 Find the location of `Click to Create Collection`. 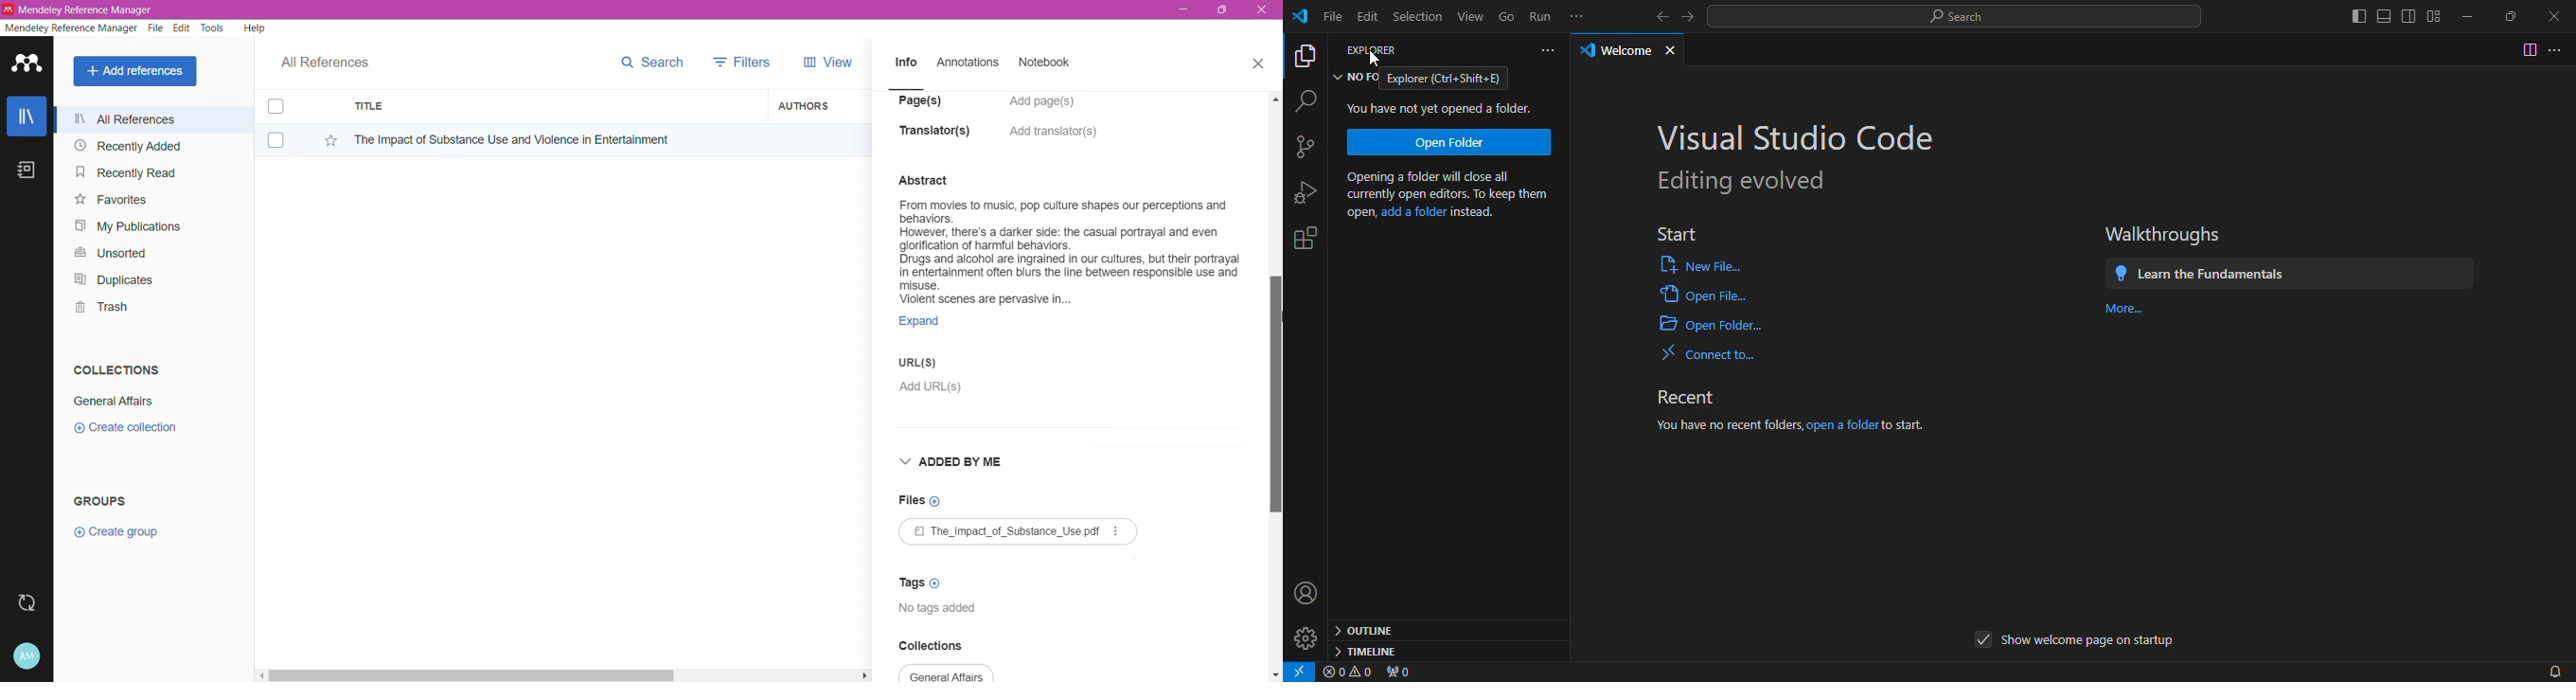

Click to Create Collection is located at coordinates (125, 430).